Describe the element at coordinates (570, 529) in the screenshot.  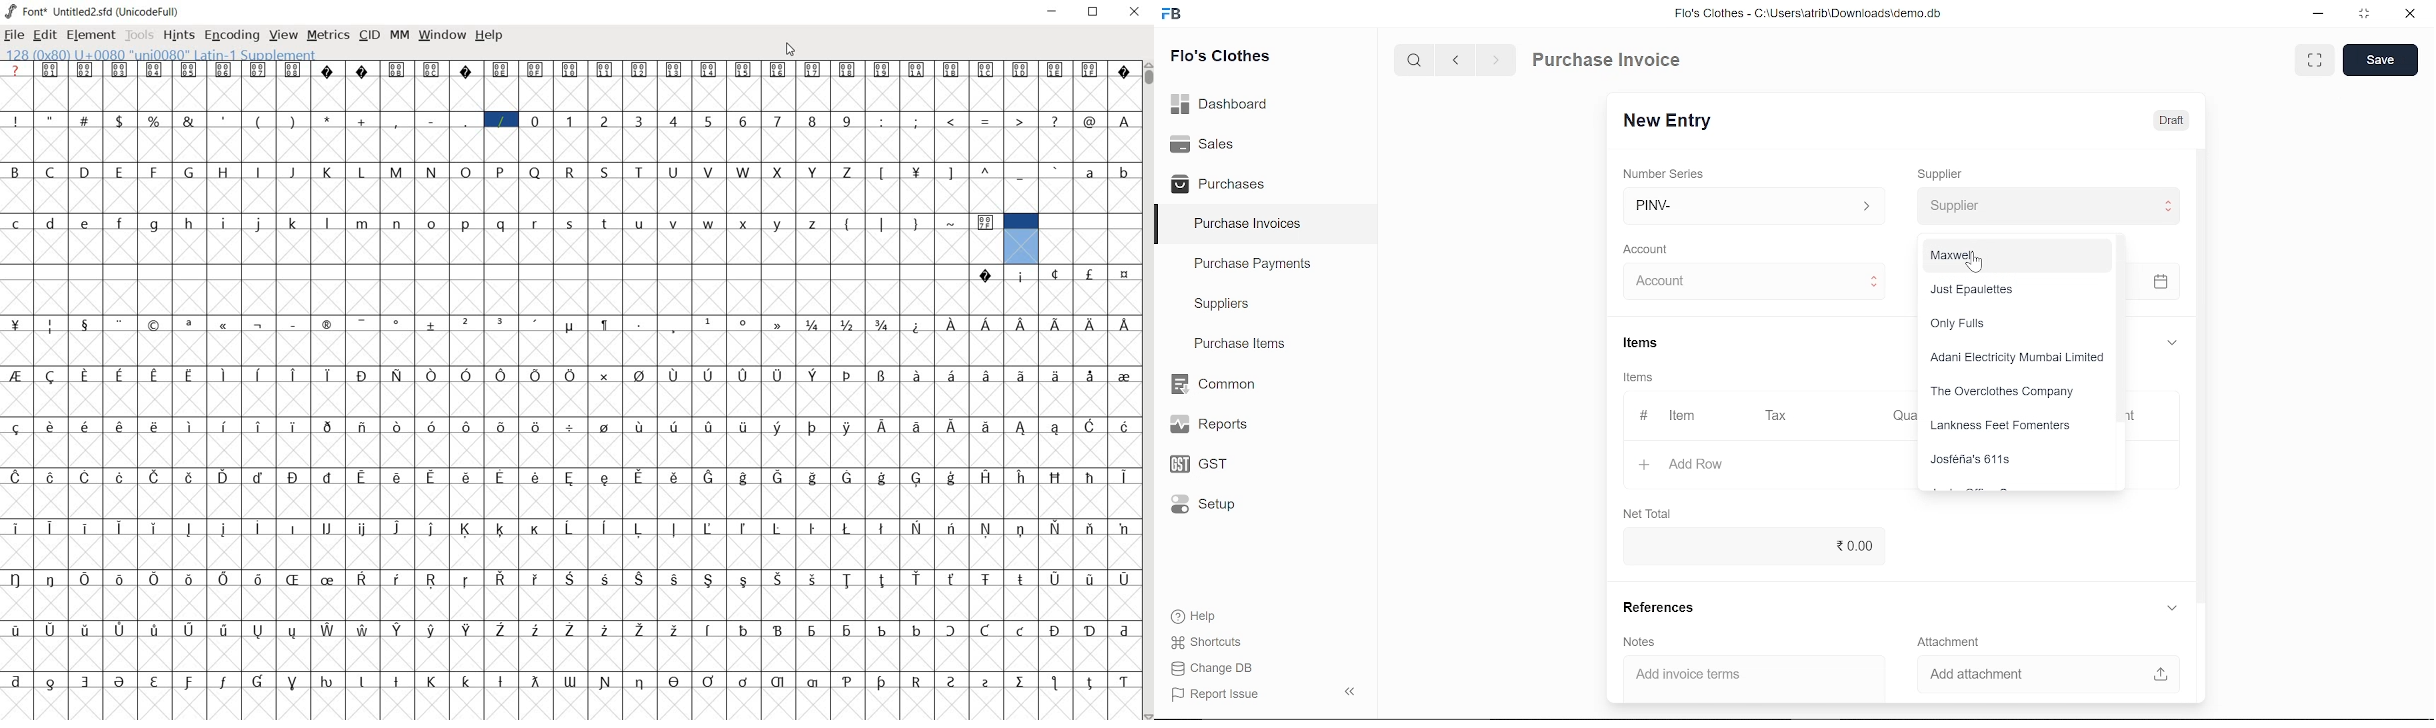
I see `Symbol` at that location.